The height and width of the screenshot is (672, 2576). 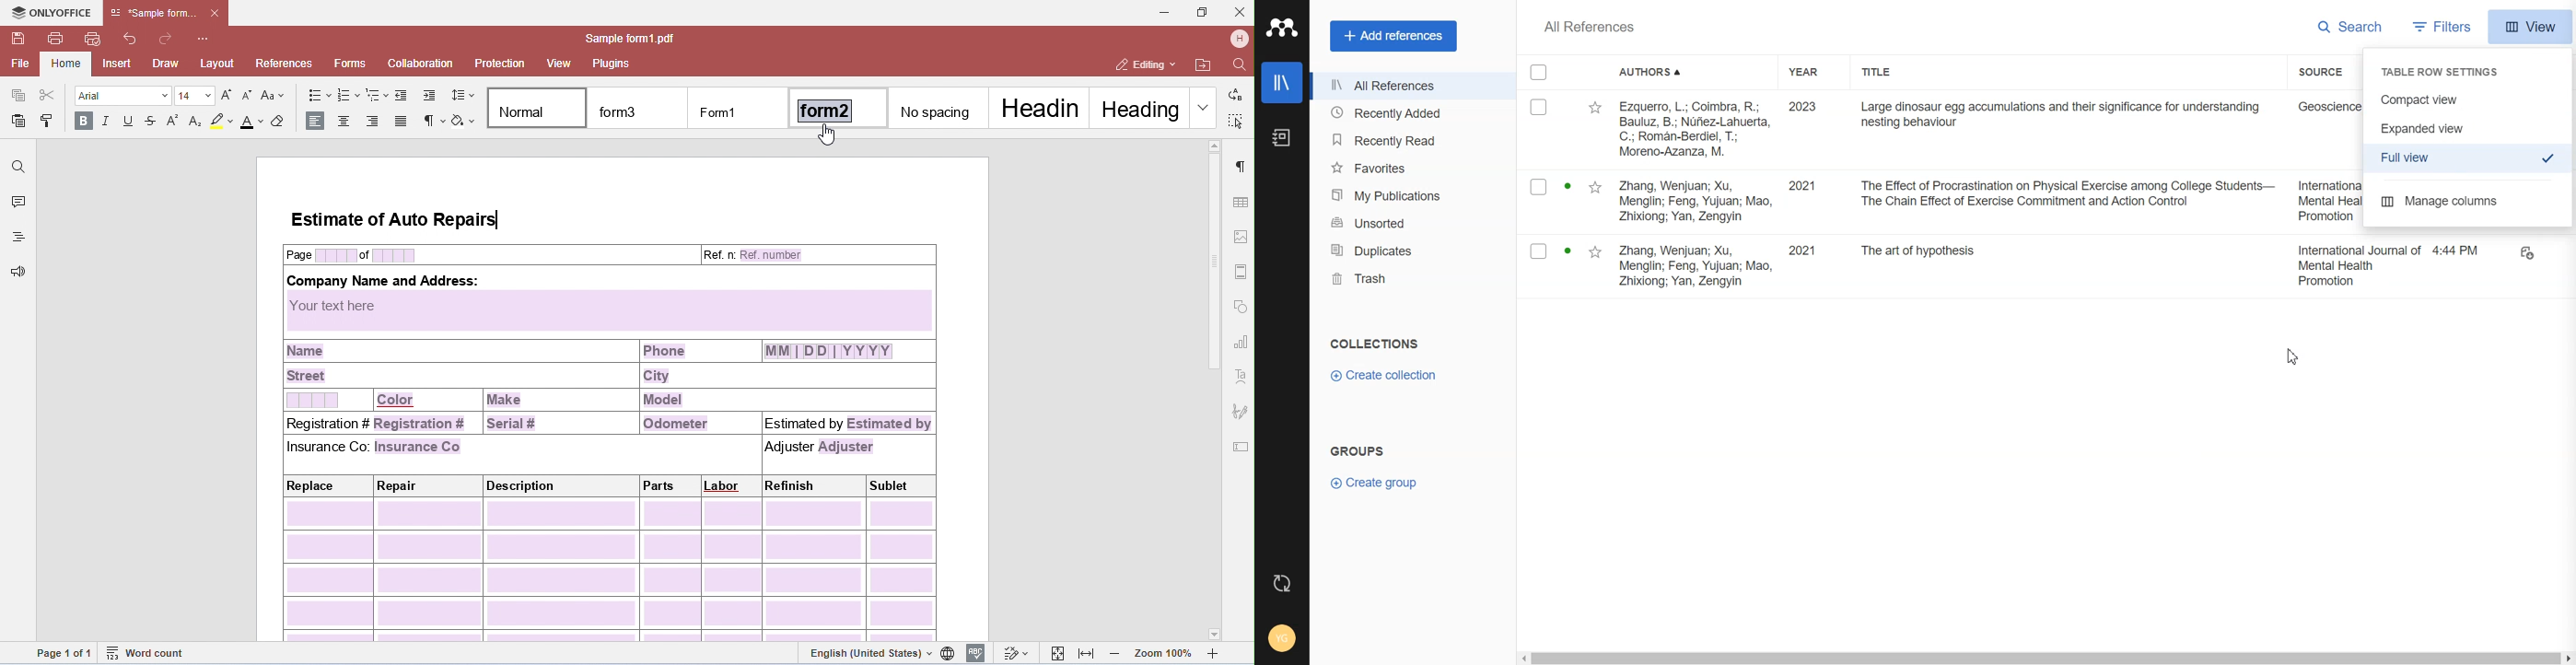 What do you see at coordinates (1377, 483) in the screenshot?
I see `Create Group` at bounding box center [1377, 483].